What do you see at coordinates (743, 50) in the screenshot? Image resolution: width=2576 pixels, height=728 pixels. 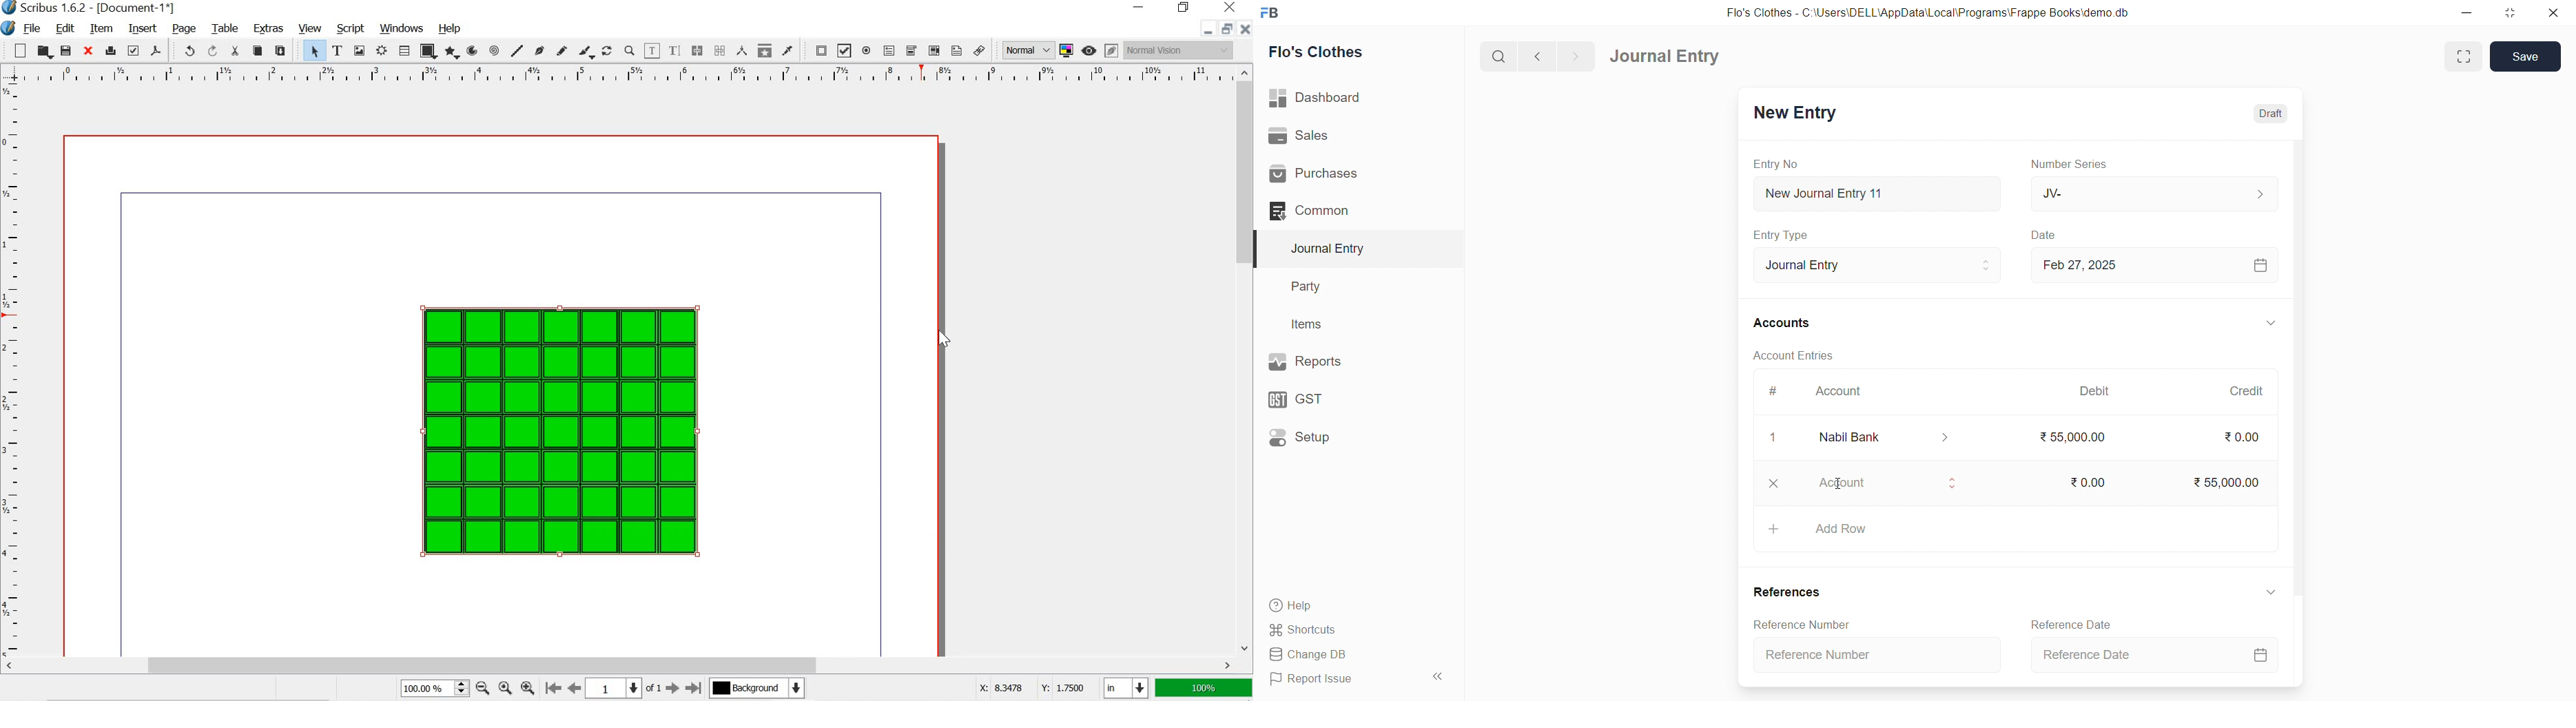 I see `measurements` at bounding box center [743, 50].